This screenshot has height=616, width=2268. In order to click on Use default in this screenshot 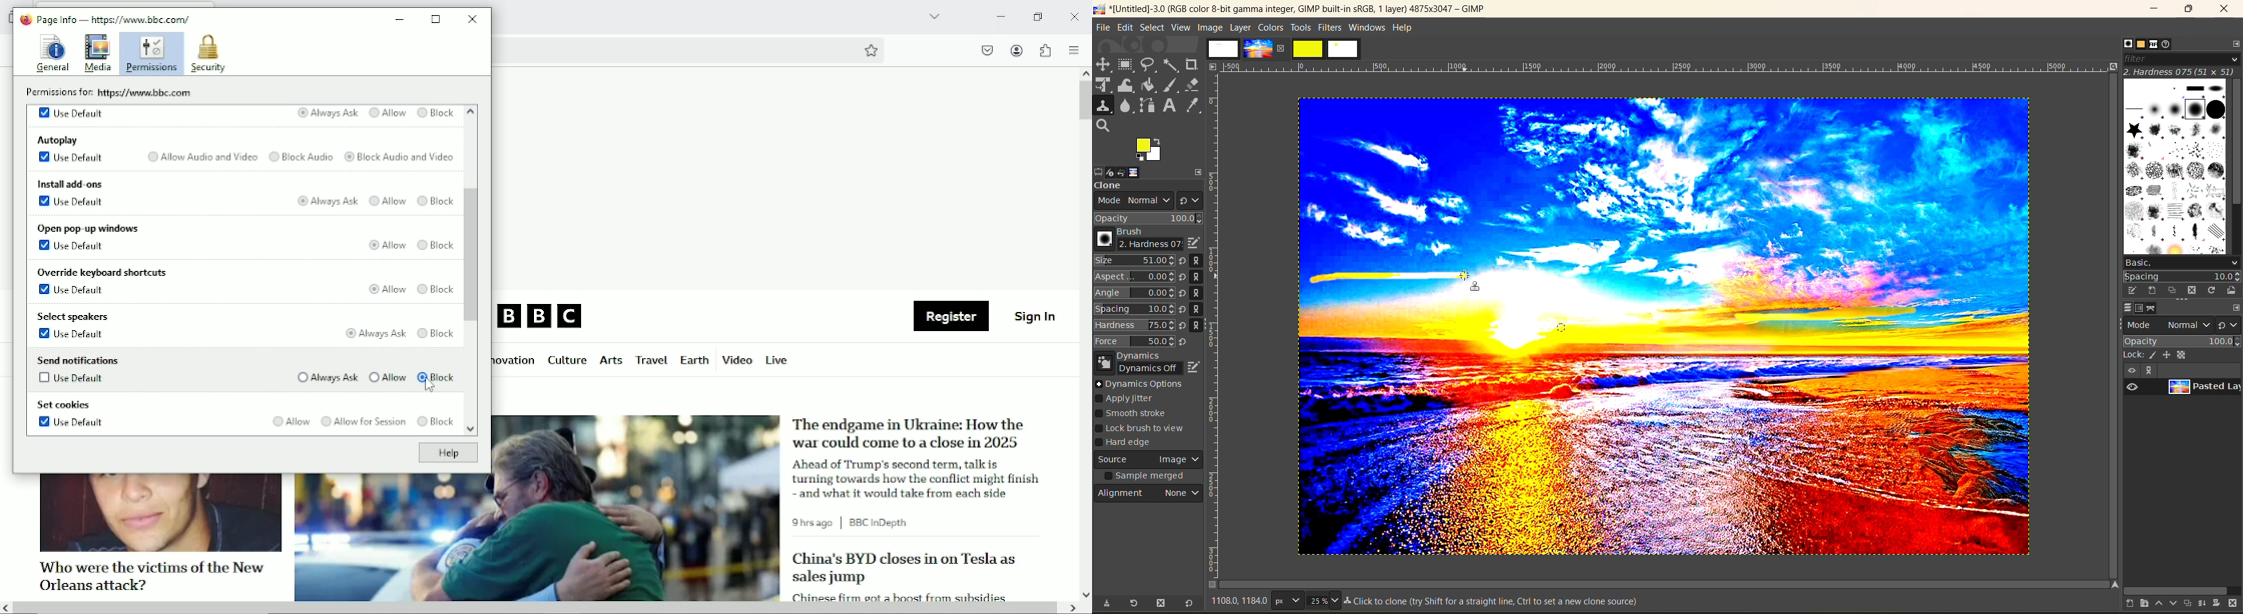, I will do `click(73, 335)`.